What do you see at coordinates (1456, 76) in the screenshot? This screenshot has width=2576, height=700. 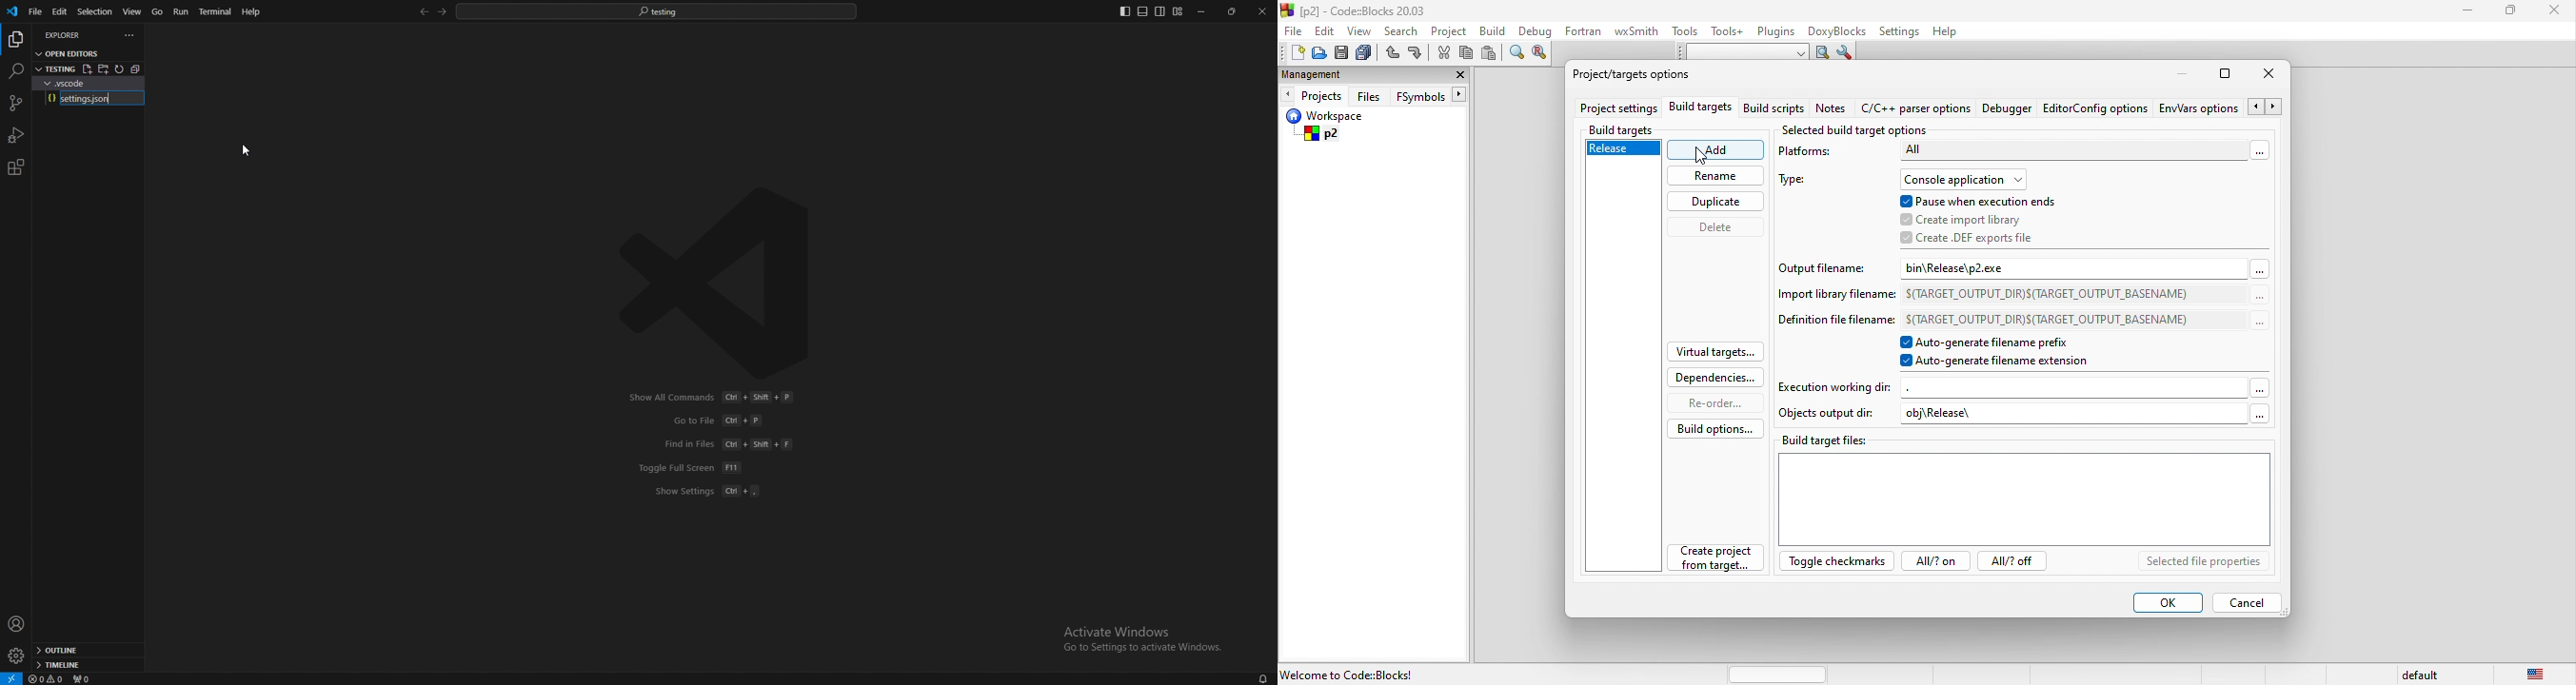 I see `close` at bounding box center [1456, 76].